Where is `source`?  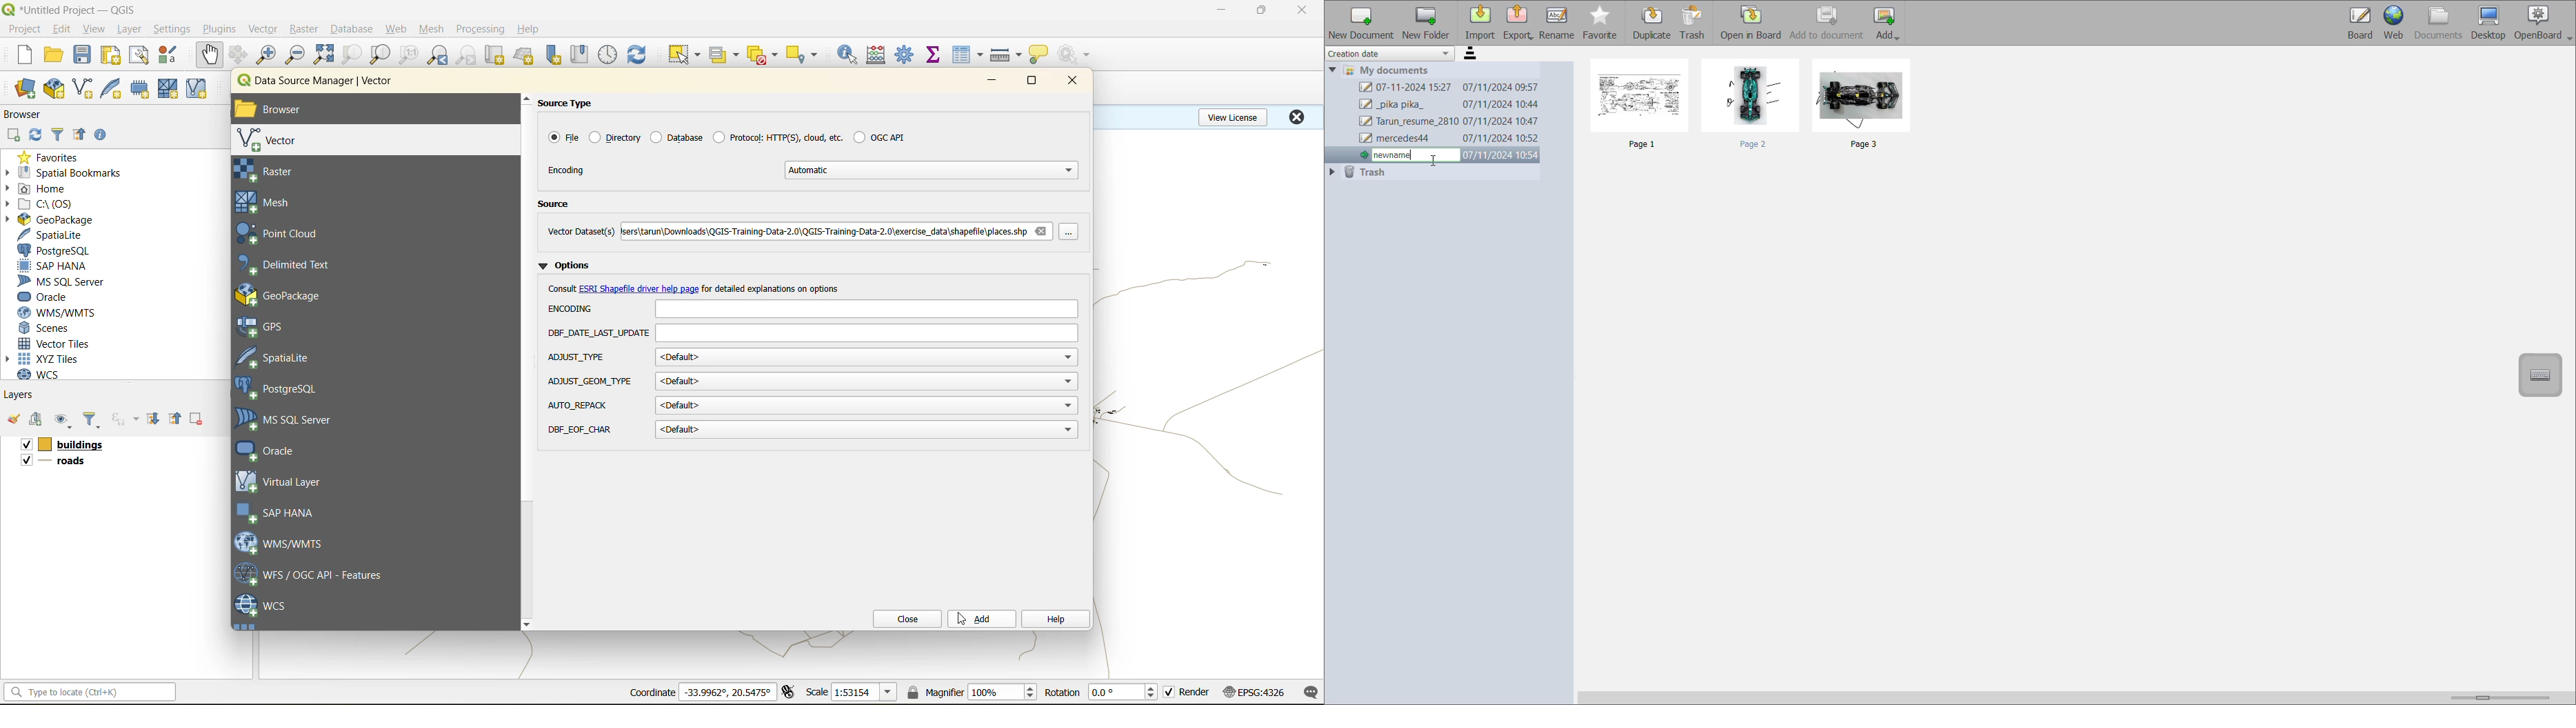
source is located at coordinates (559, 206).